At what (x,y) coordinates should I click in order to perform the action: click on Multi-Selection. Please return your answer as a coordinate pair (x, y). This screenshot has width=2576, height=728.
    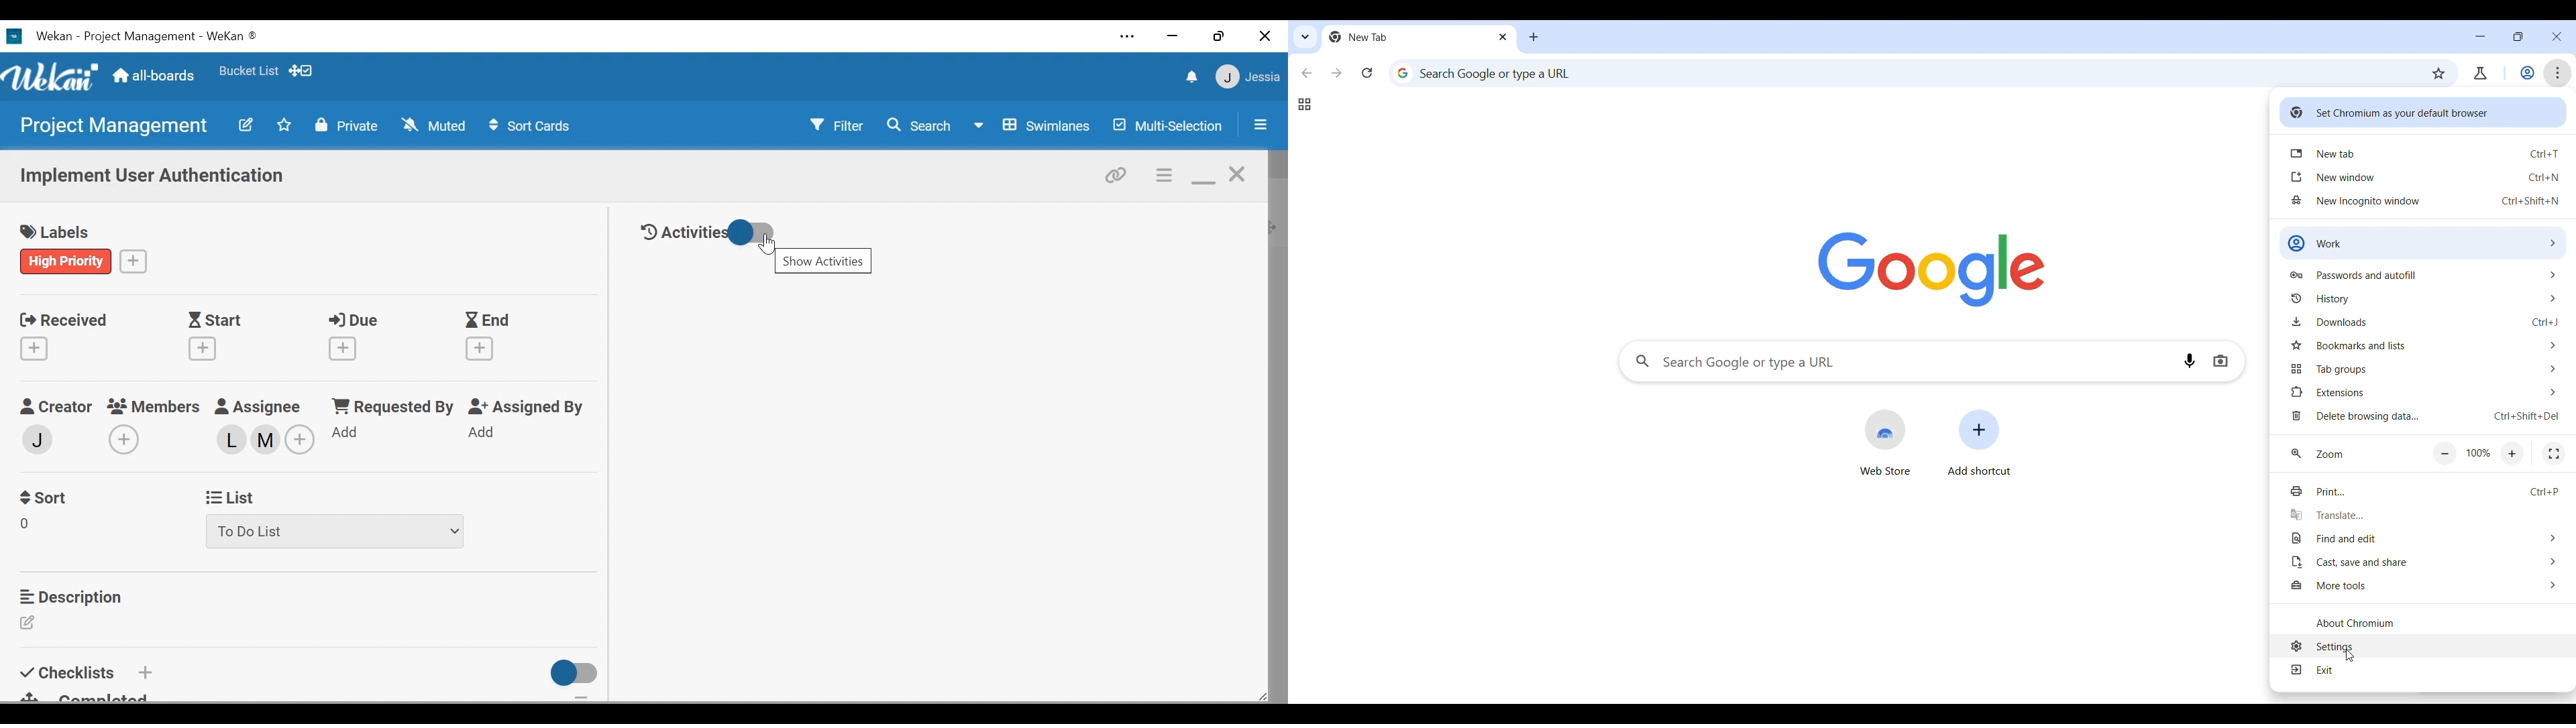
    Looking at the image, I should click on (1166, 126).